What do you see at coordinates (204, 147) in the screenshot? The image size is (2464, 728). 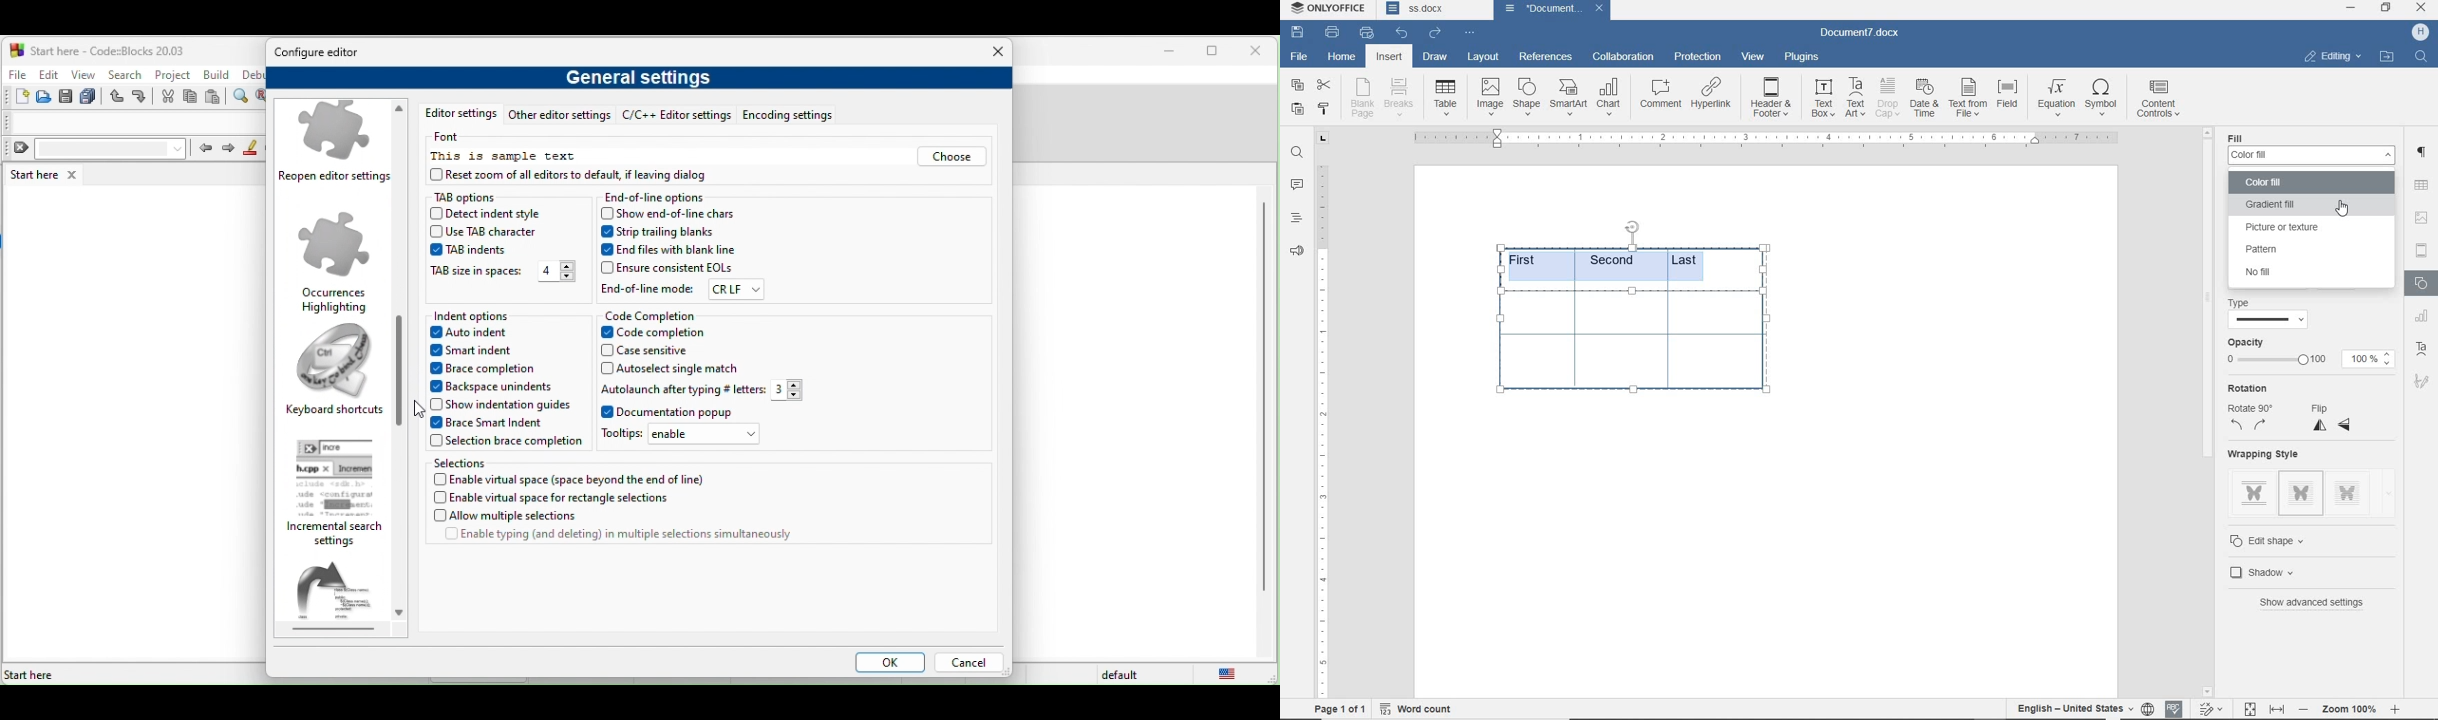 I see `prev` at bounding box center [204, 147].